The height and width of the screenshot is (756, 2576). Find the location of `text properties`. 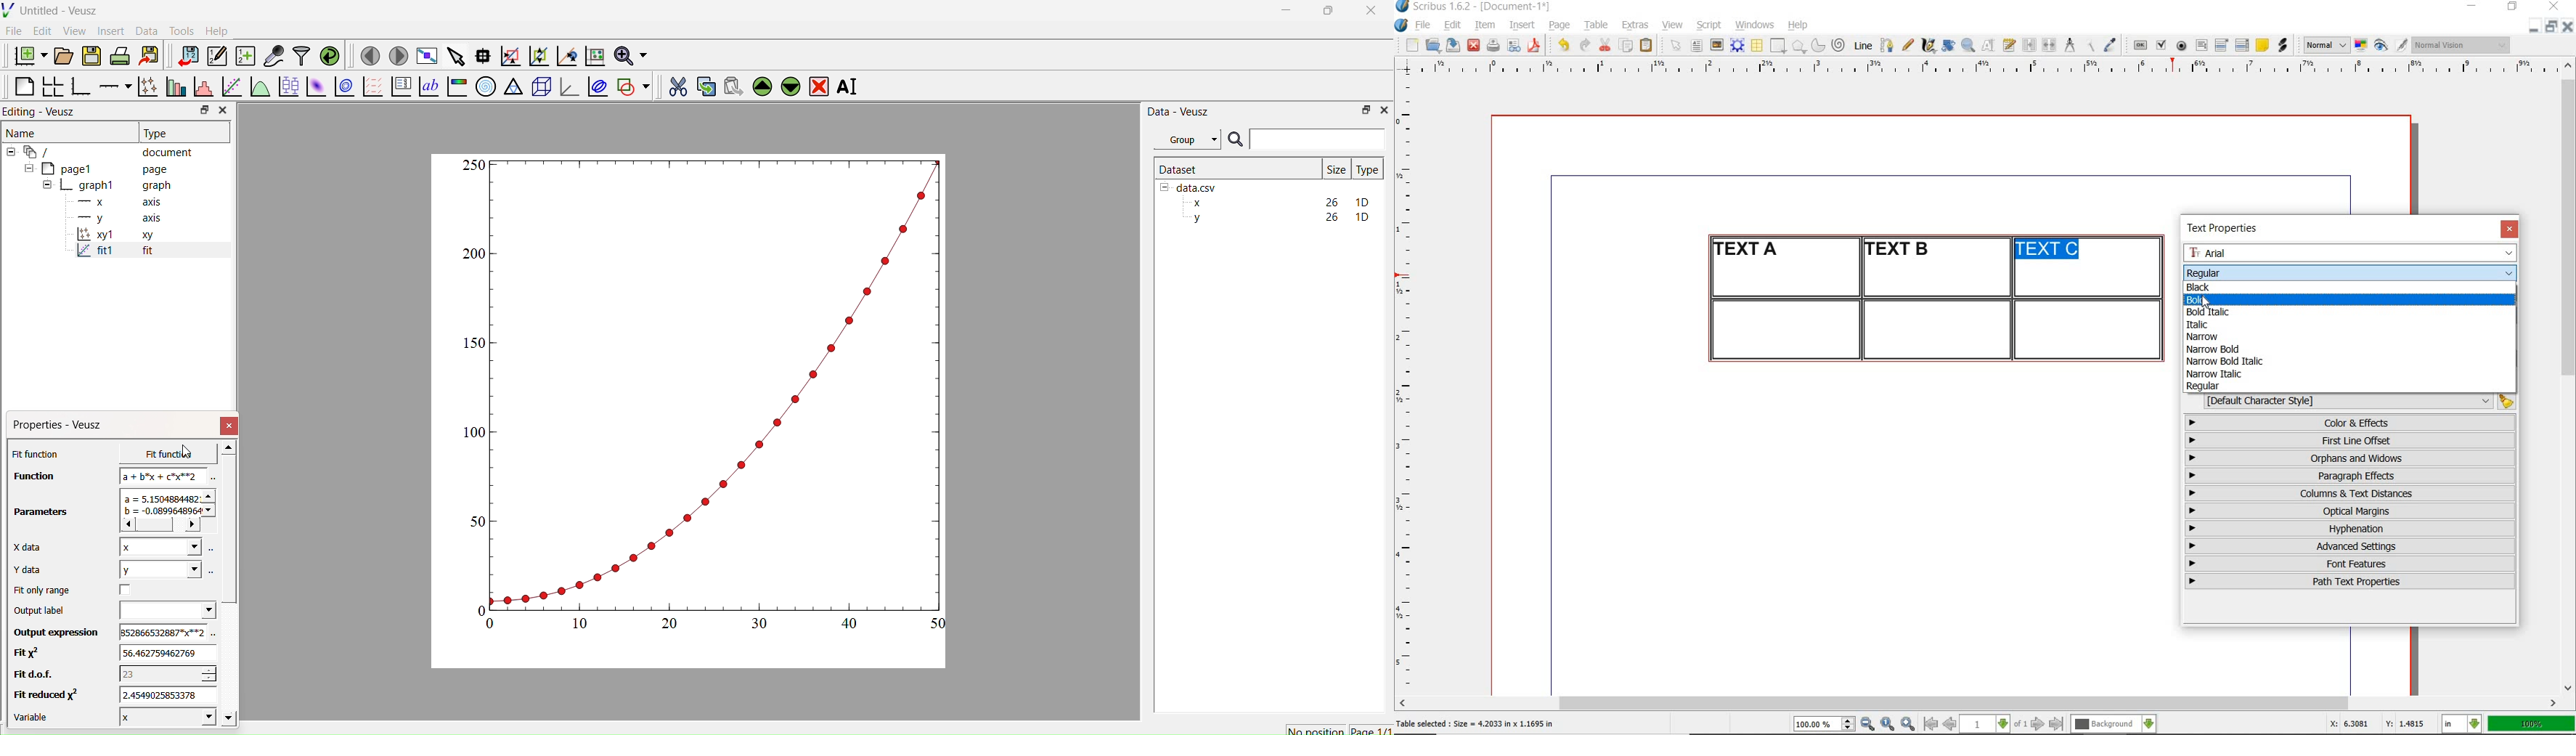

text properties is located at coordinates (2227, 228).